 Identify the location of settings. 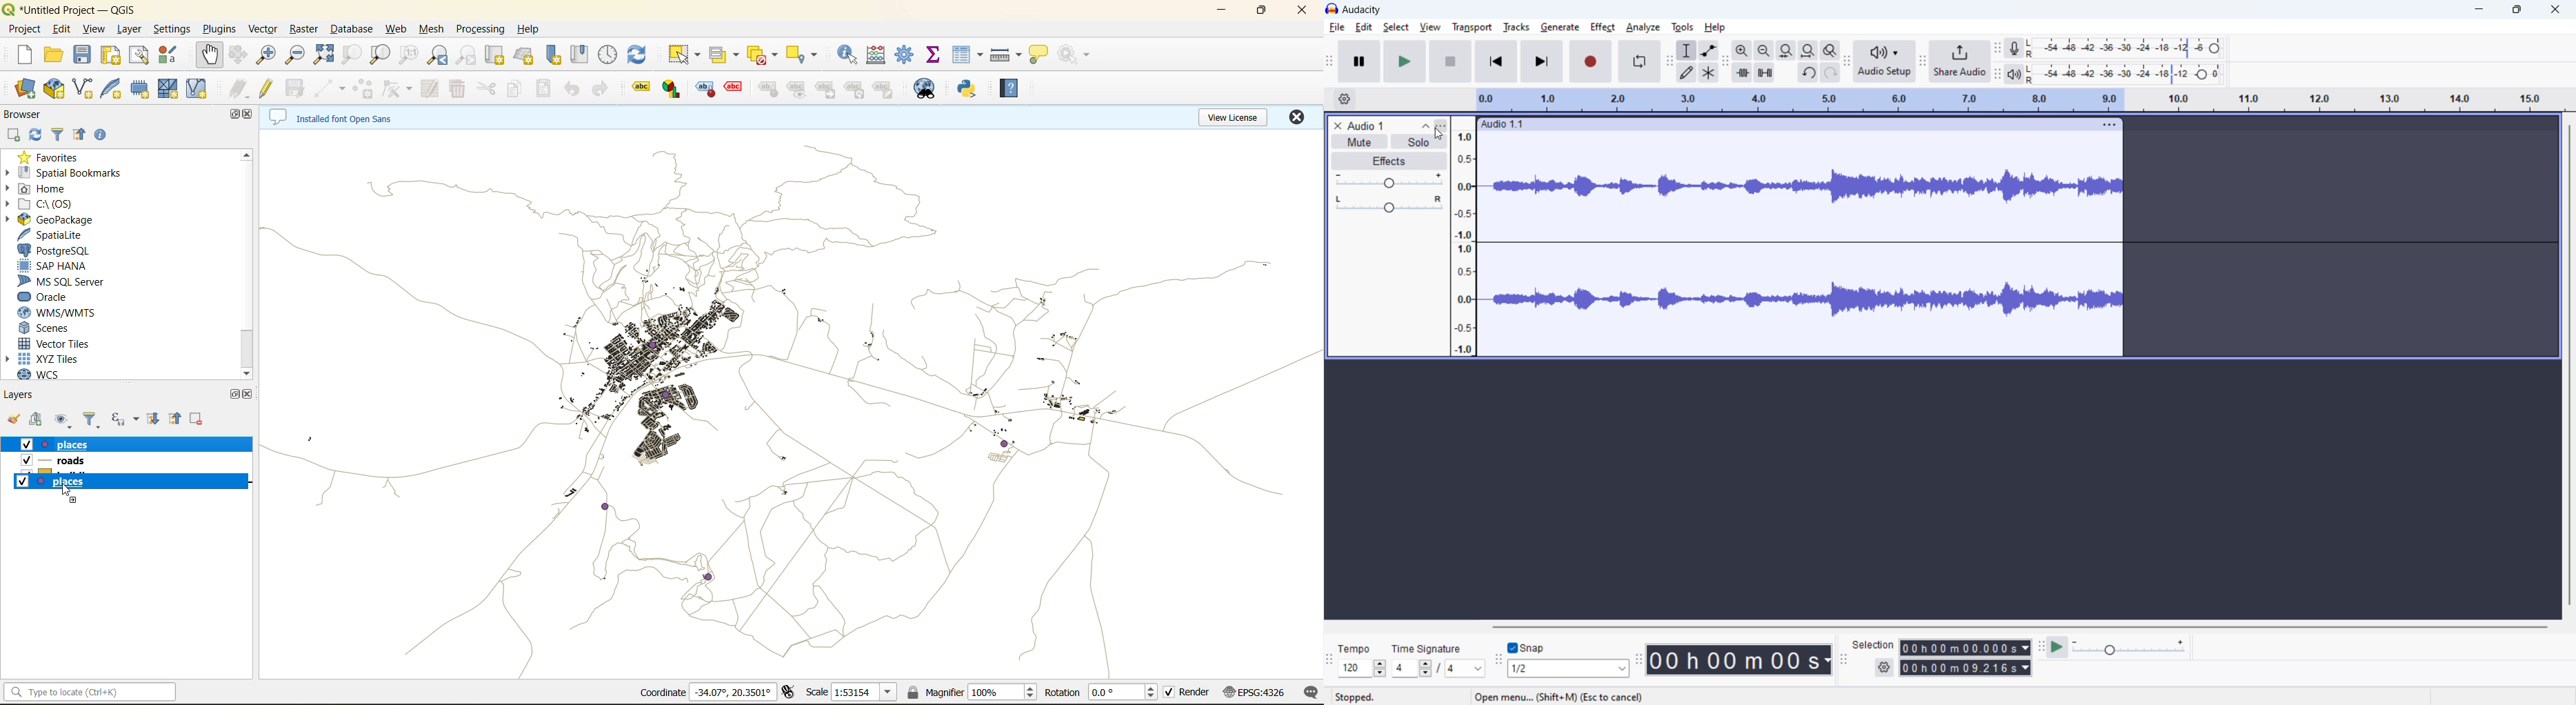
(176, 30).